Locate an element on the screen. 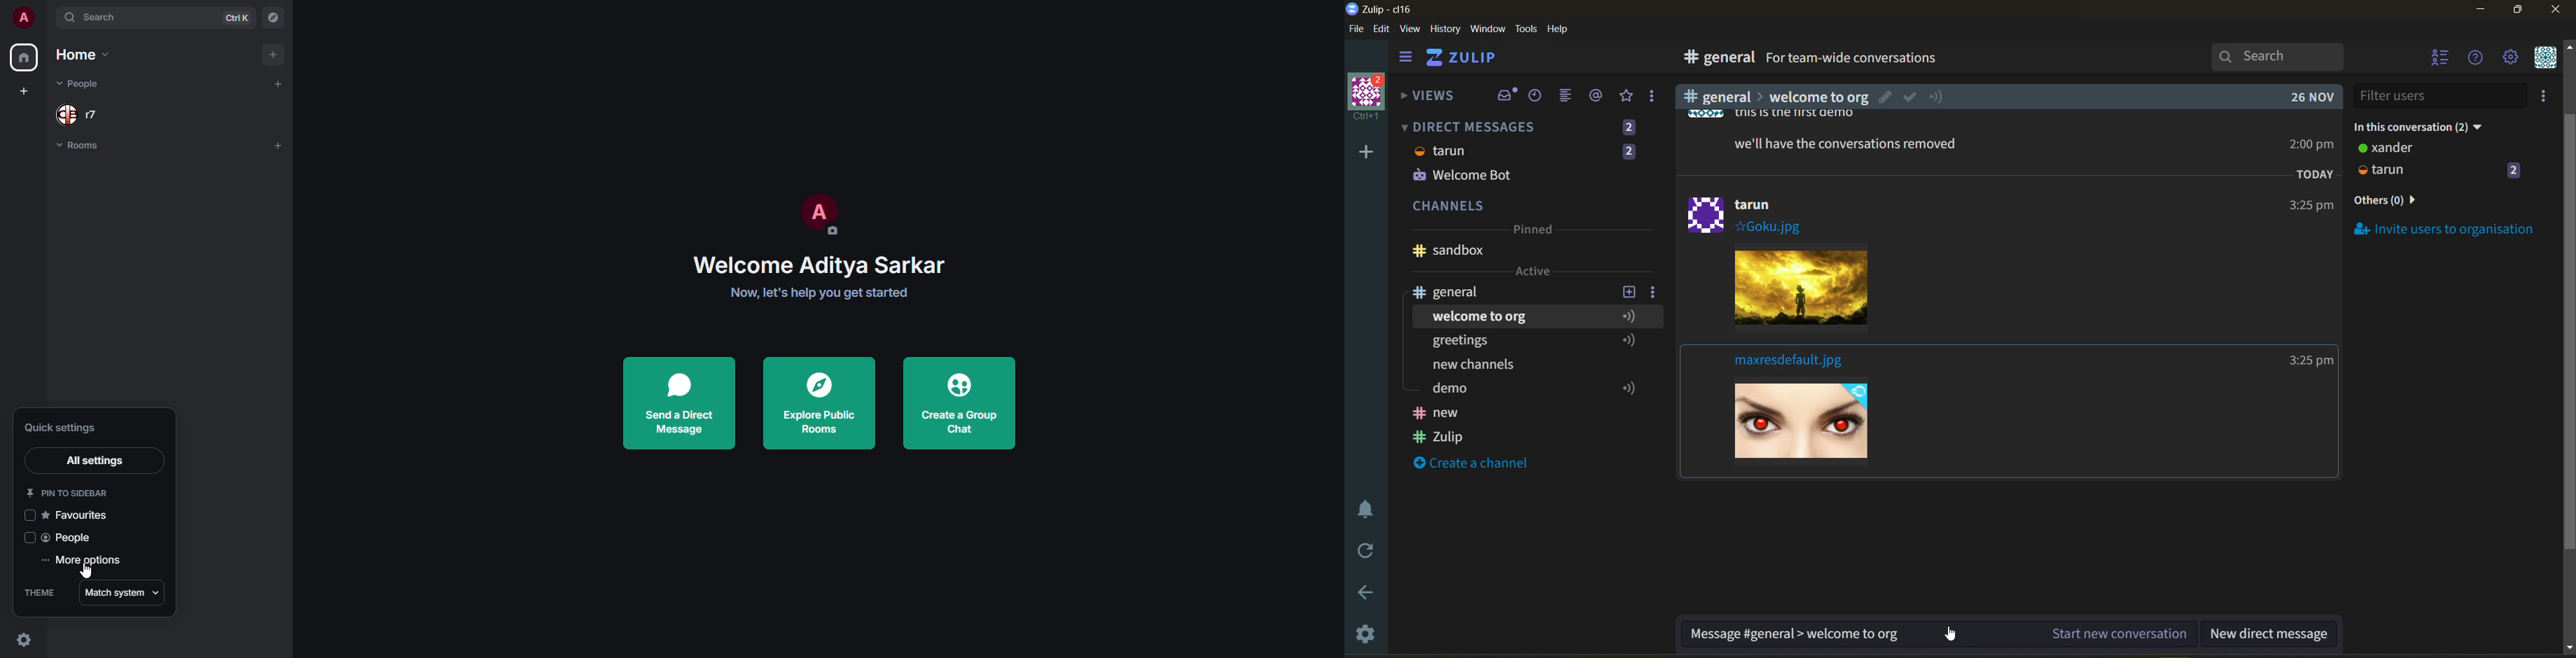 The height and width of the screenshot is (672, 2576). channels is located at coordinates (1530, 207).